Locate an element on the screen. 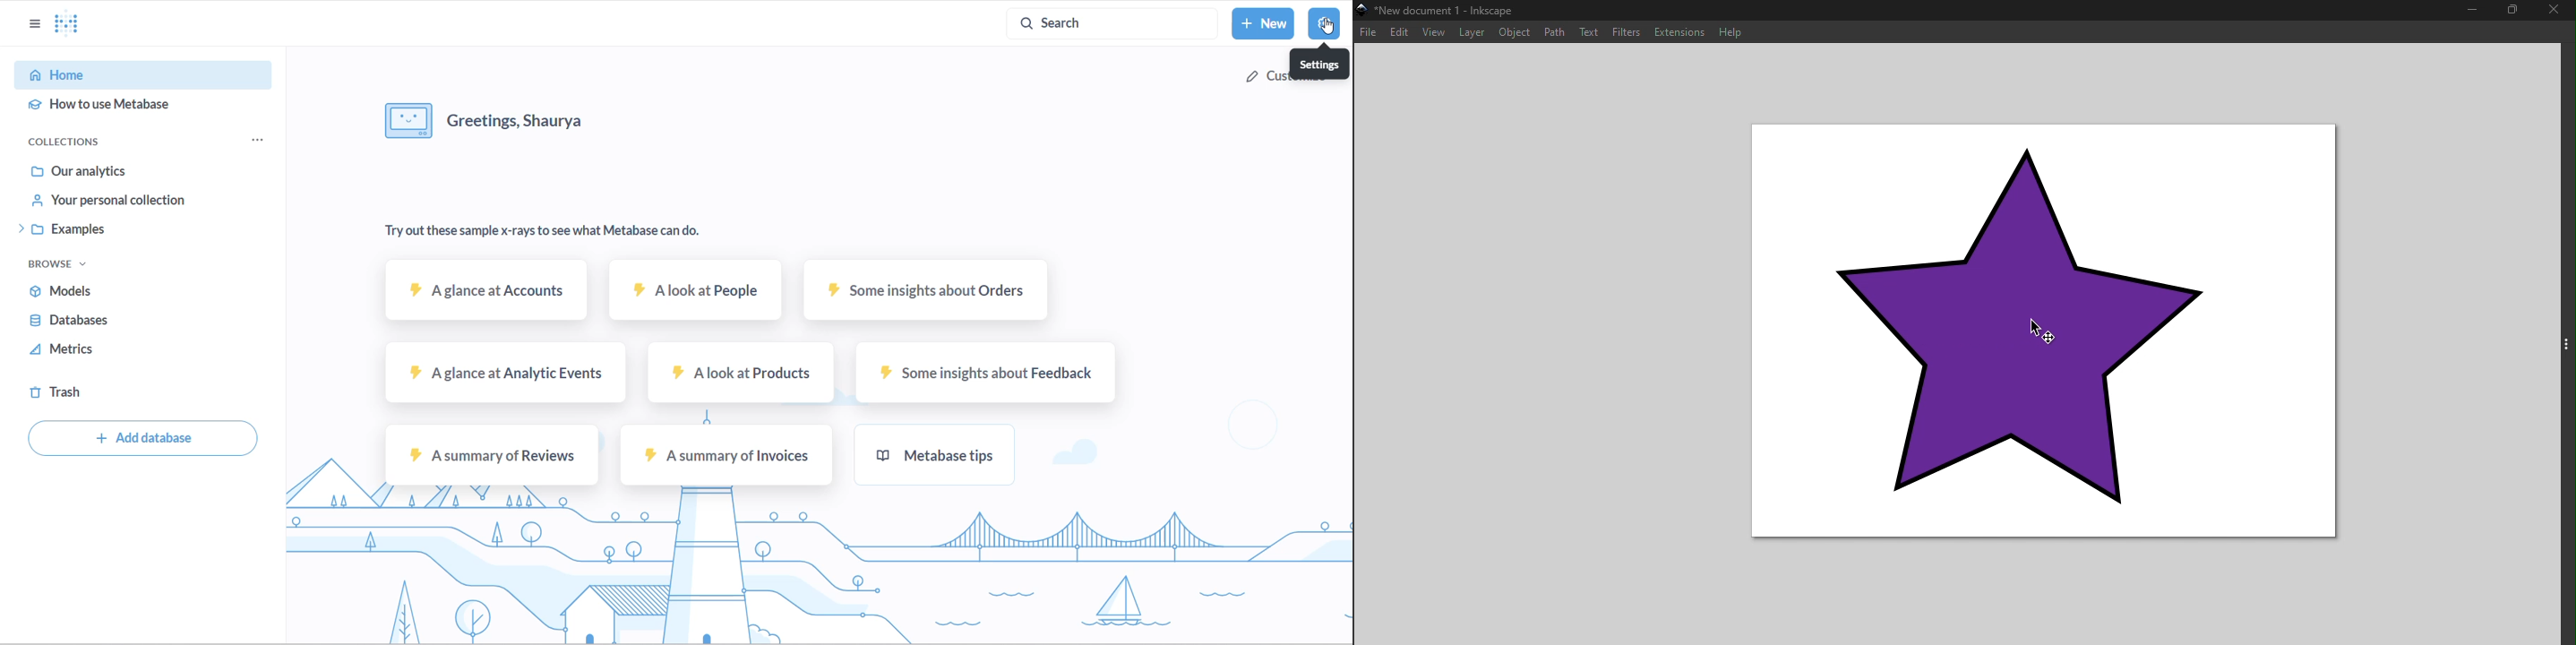 This screenshot has width=2576, height=672. Path is located at coordinates (1557, 30).